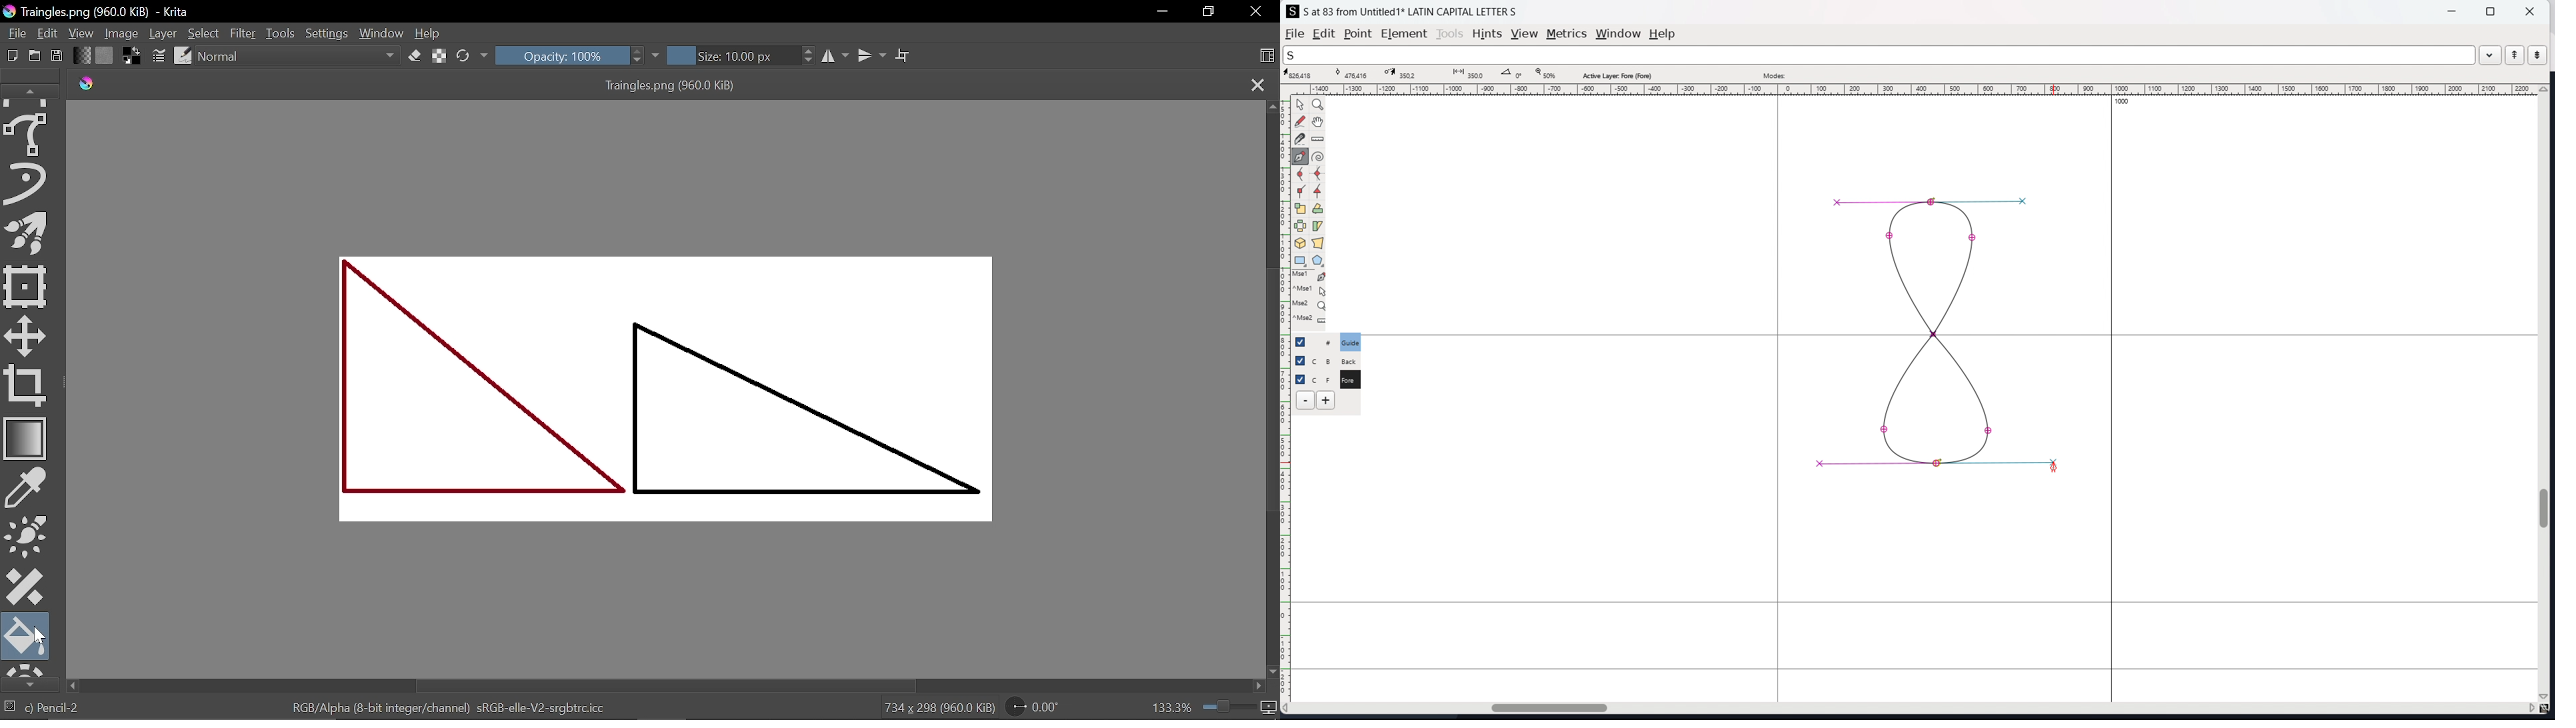 This screenshot has width=2576, height=728. I want to click on draw a freehand curve, so click(1300, 122).